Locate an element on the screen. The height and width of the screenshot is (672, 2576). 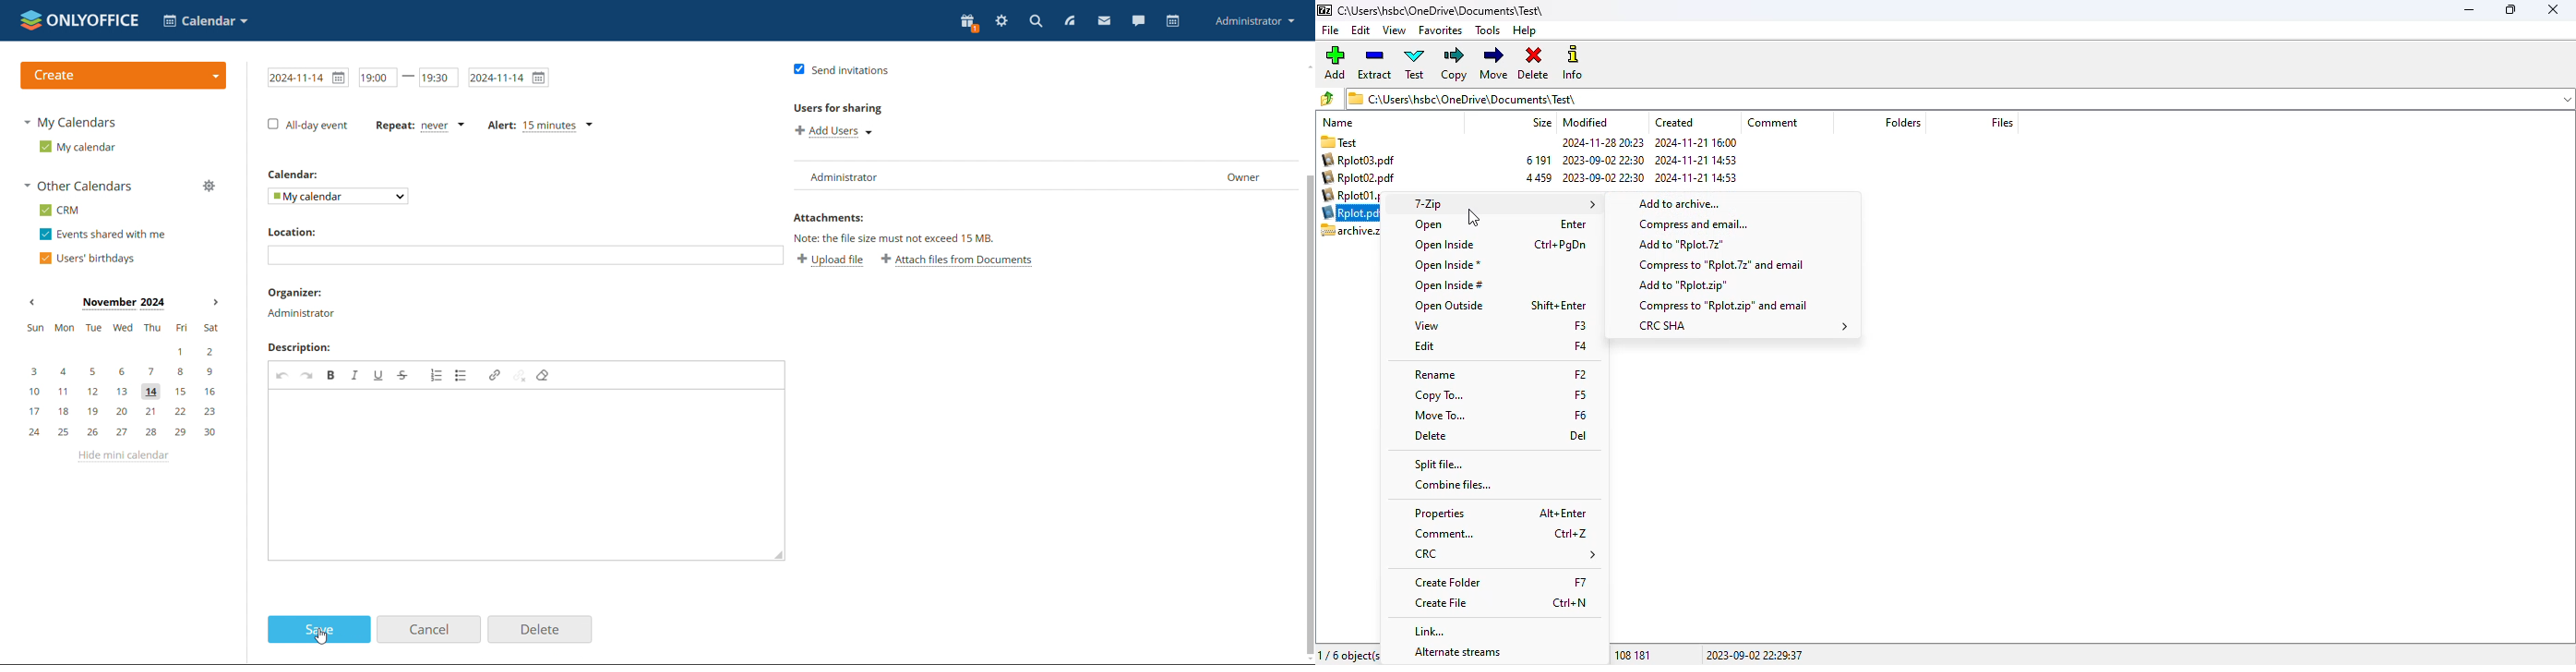
folders is located at coordinates (1902, 122).